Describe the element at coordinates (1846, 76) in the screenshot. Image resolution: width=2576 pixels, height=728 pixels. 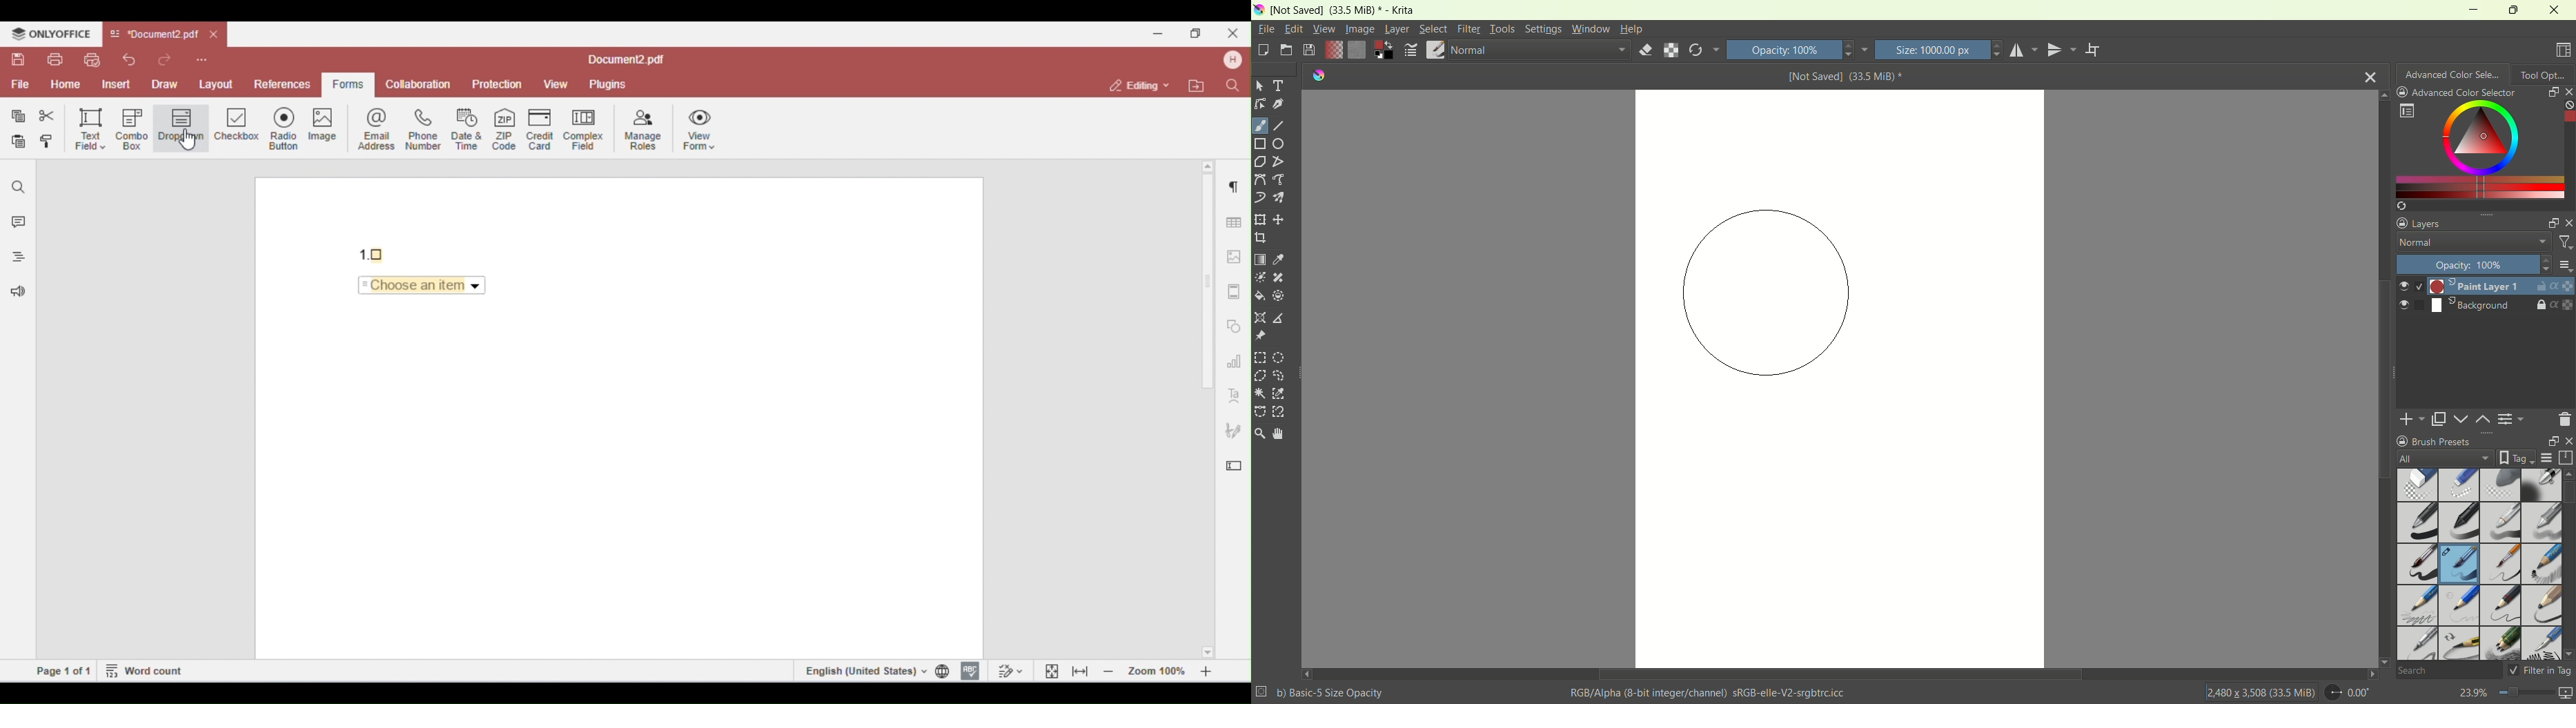
I see `[Not Saved] (33.5 MiB) *` at that location.